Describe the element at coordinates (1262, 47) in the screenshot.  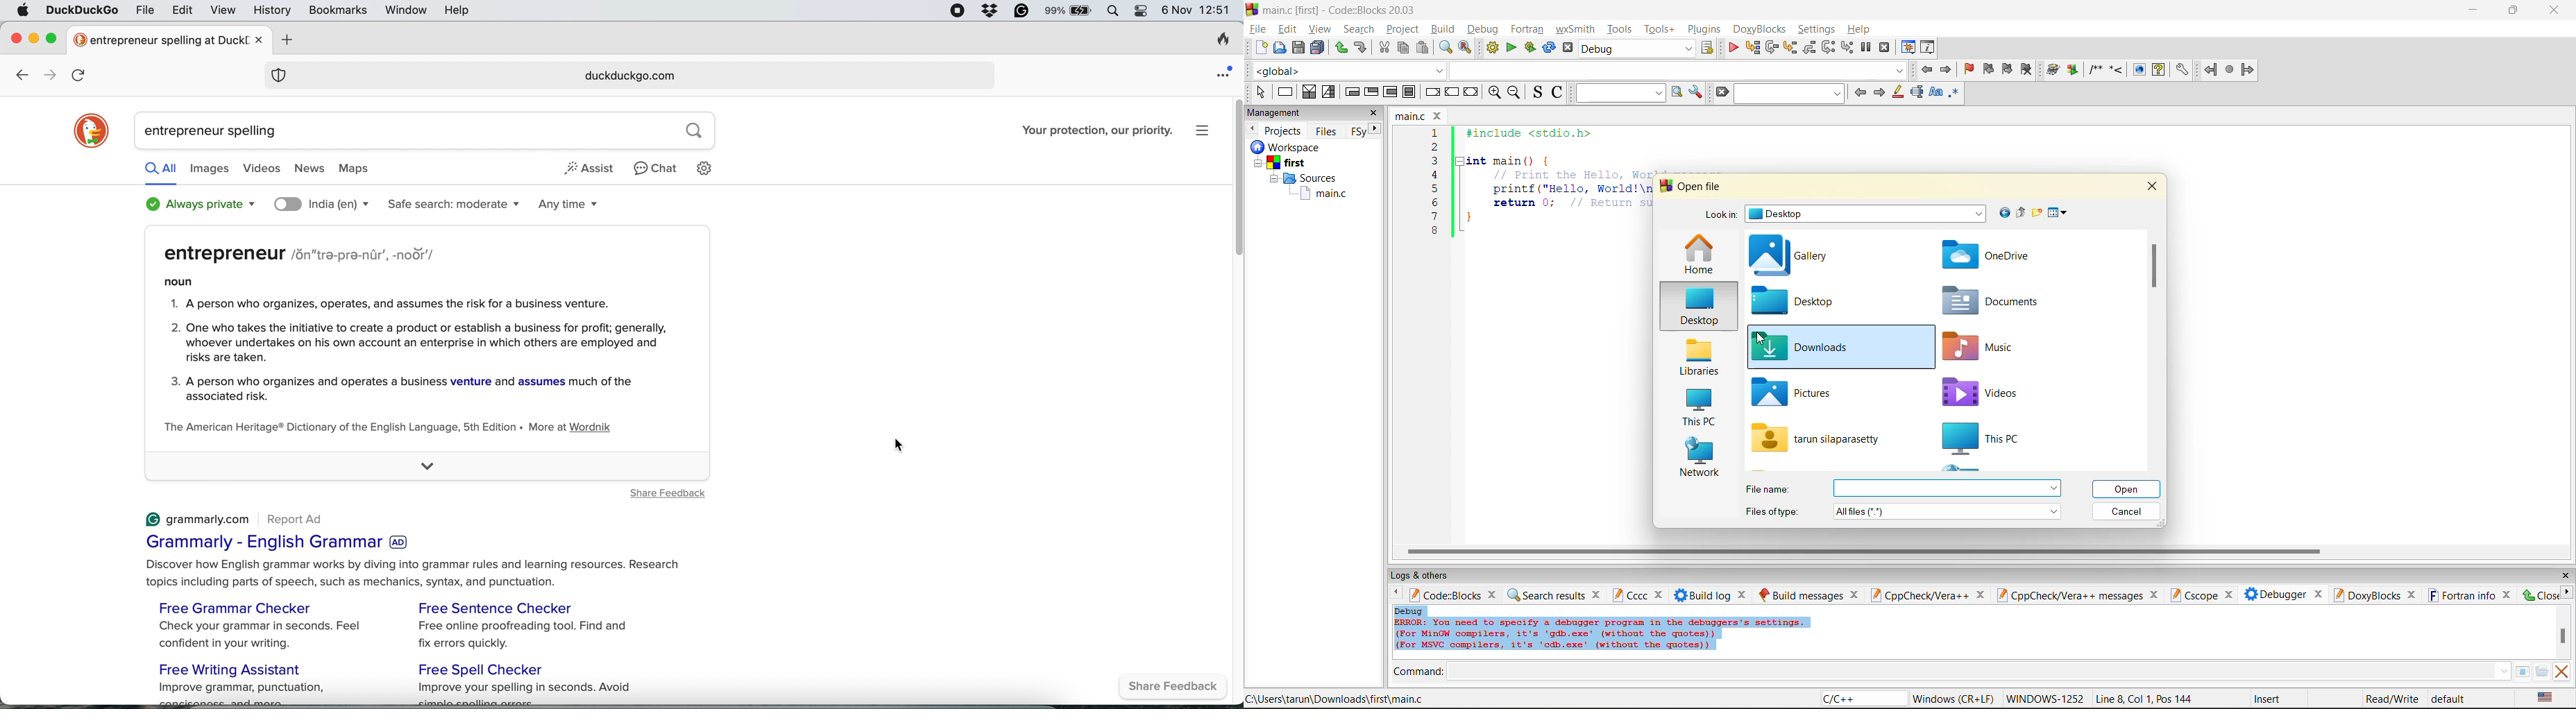
I see `new` at that location.